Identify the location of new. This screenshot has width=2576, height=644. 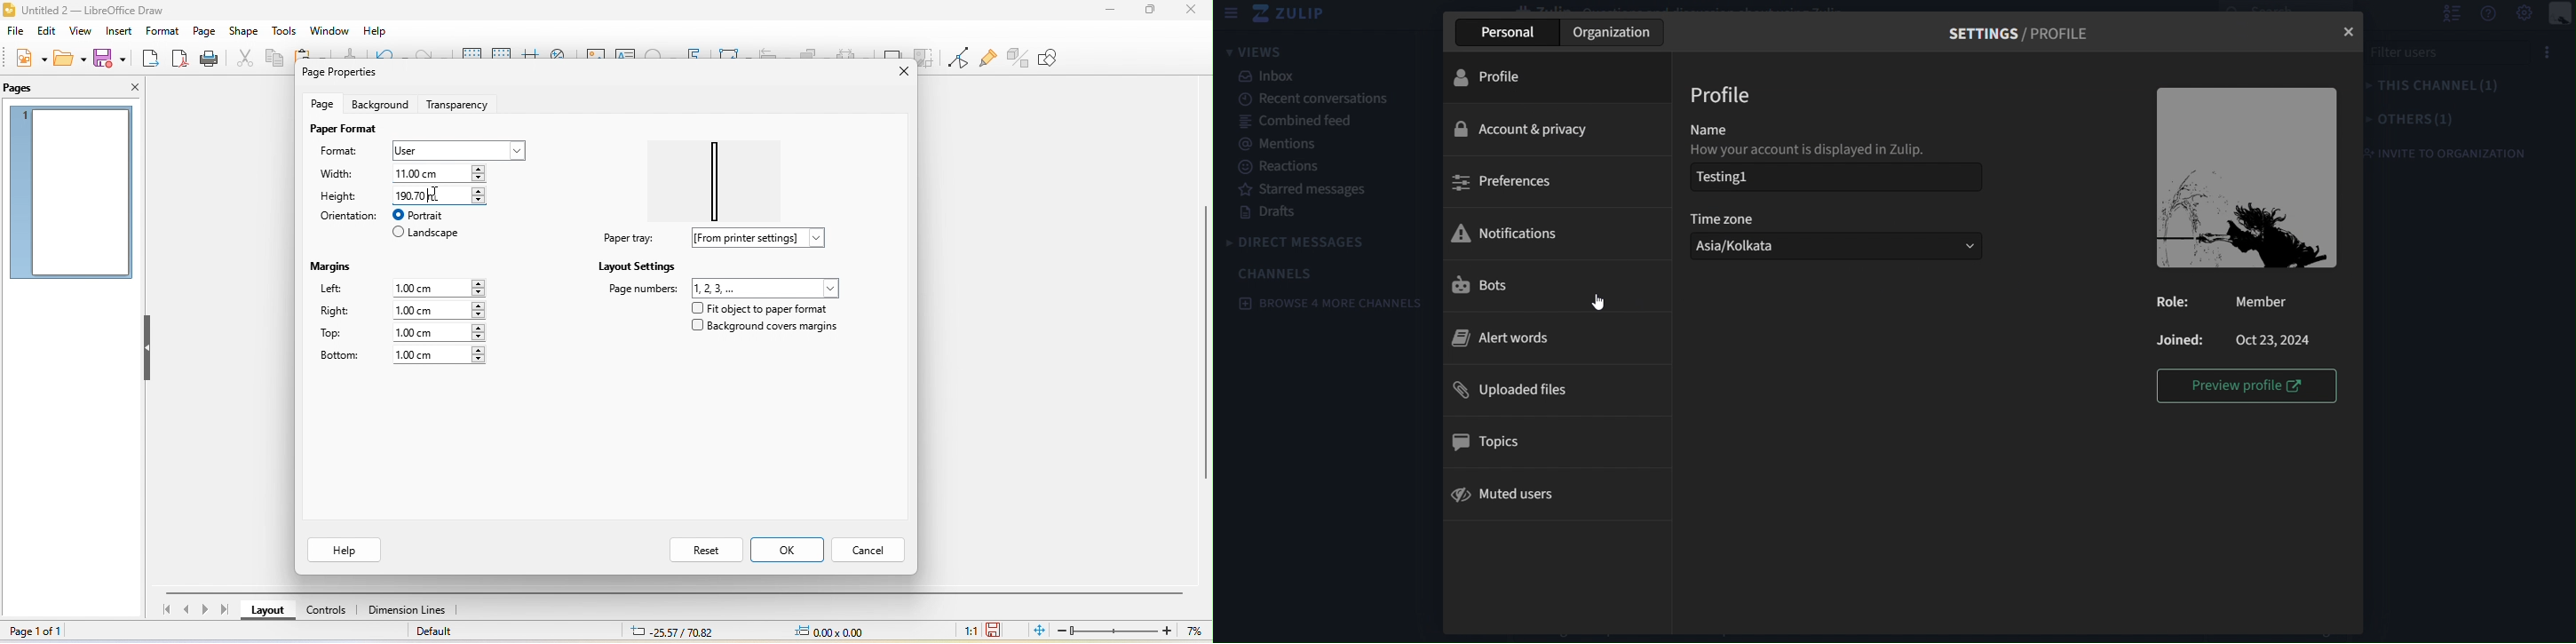
(28, 59).